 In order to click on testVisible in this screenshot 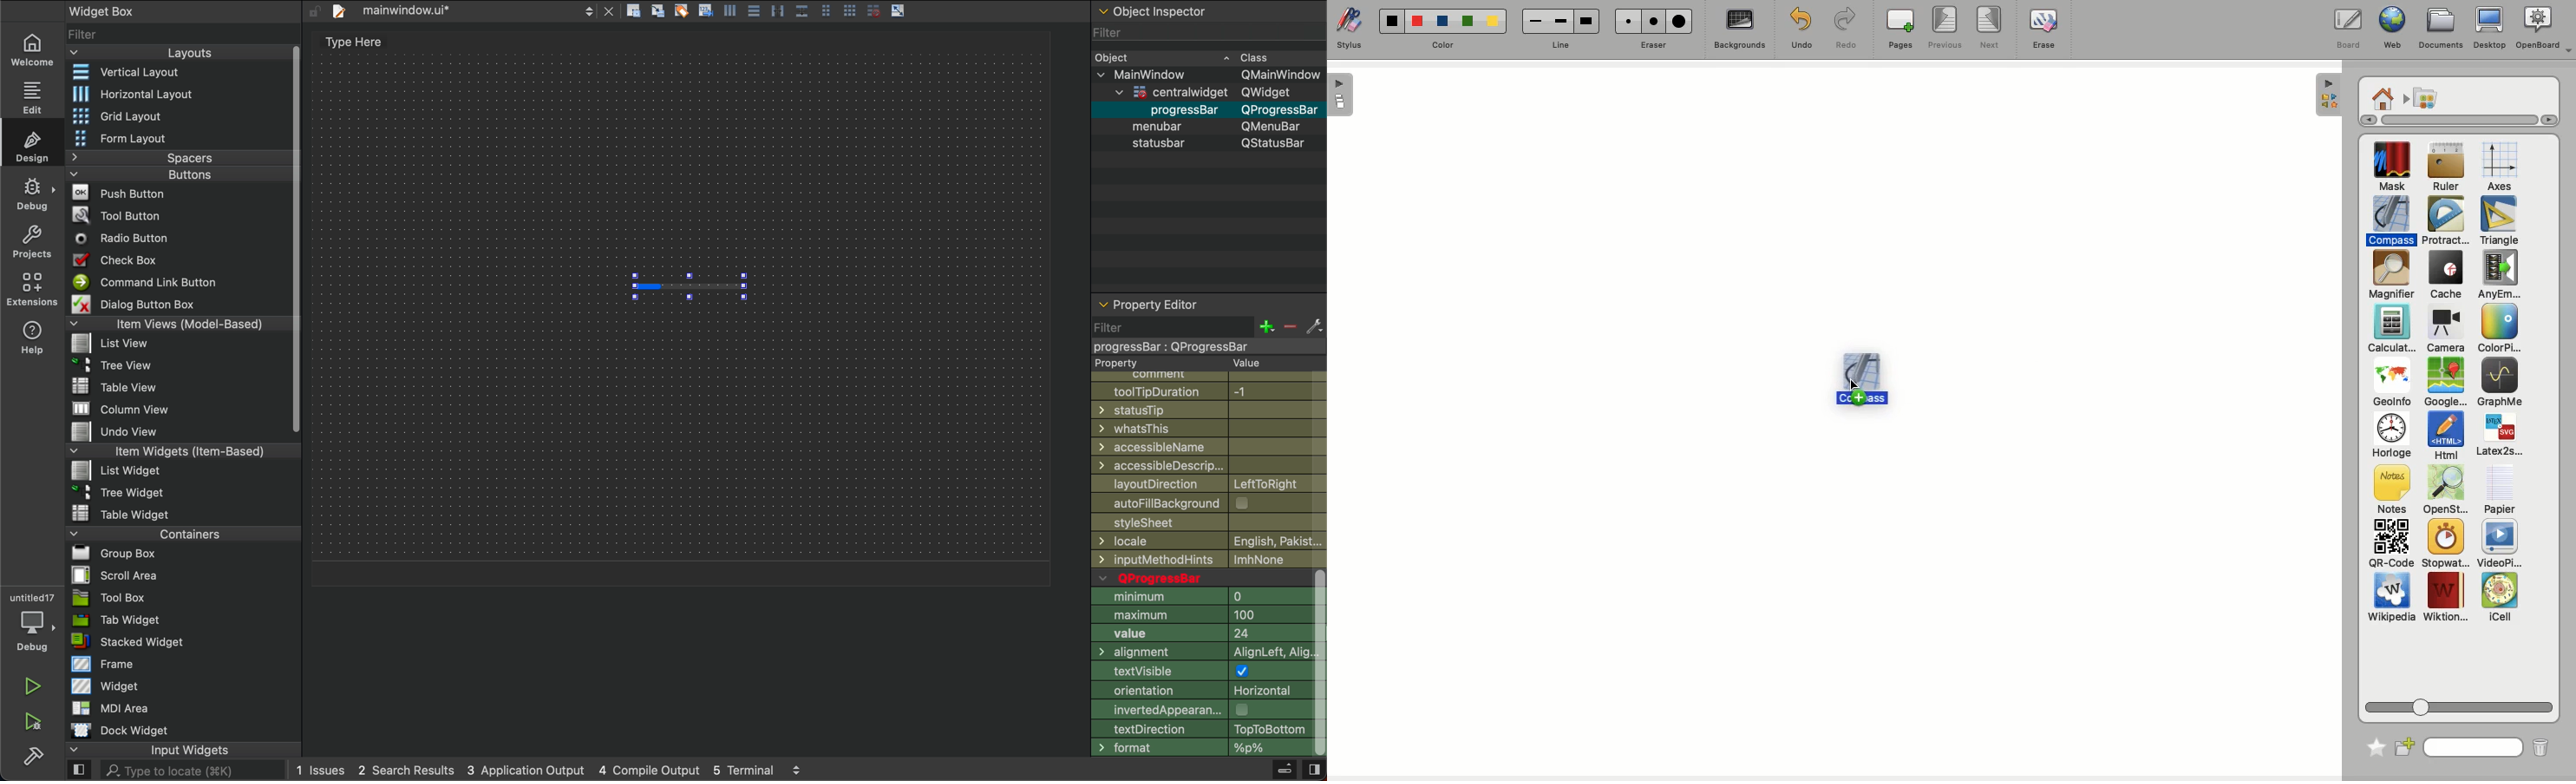, I will do `click(1202, 673)`.